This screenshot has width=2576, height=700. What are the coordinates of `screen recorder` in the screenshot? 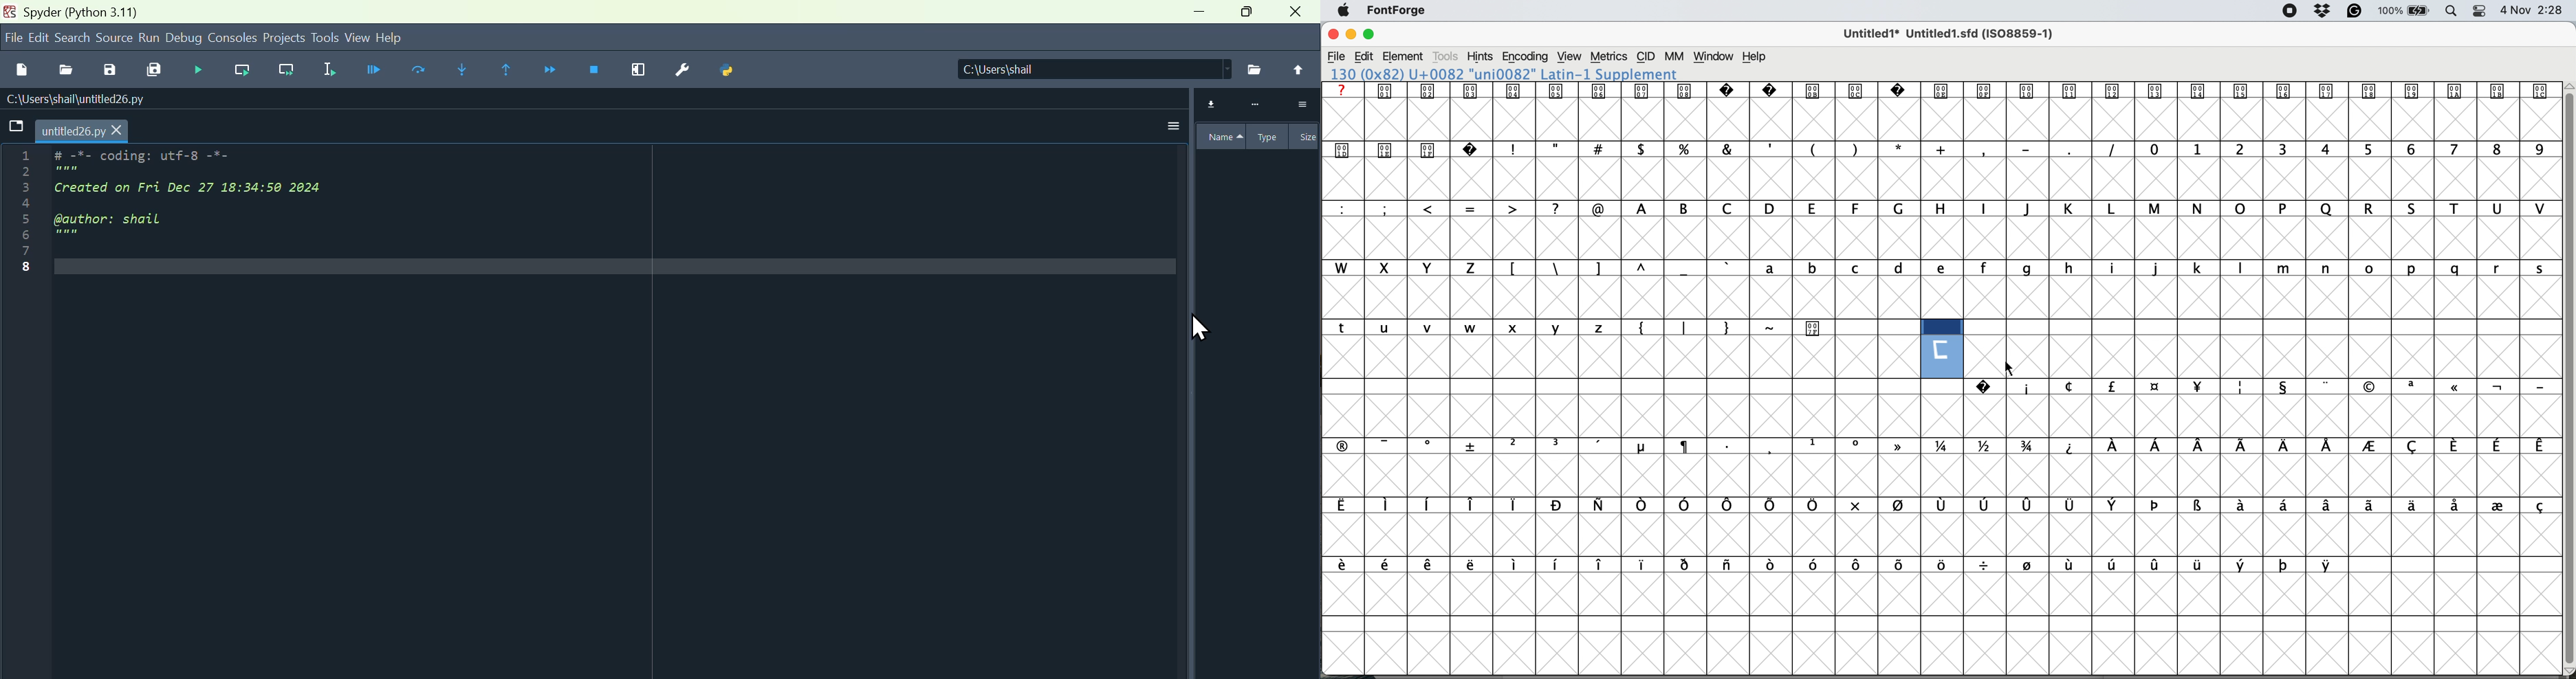 It's located at (2291, 11).